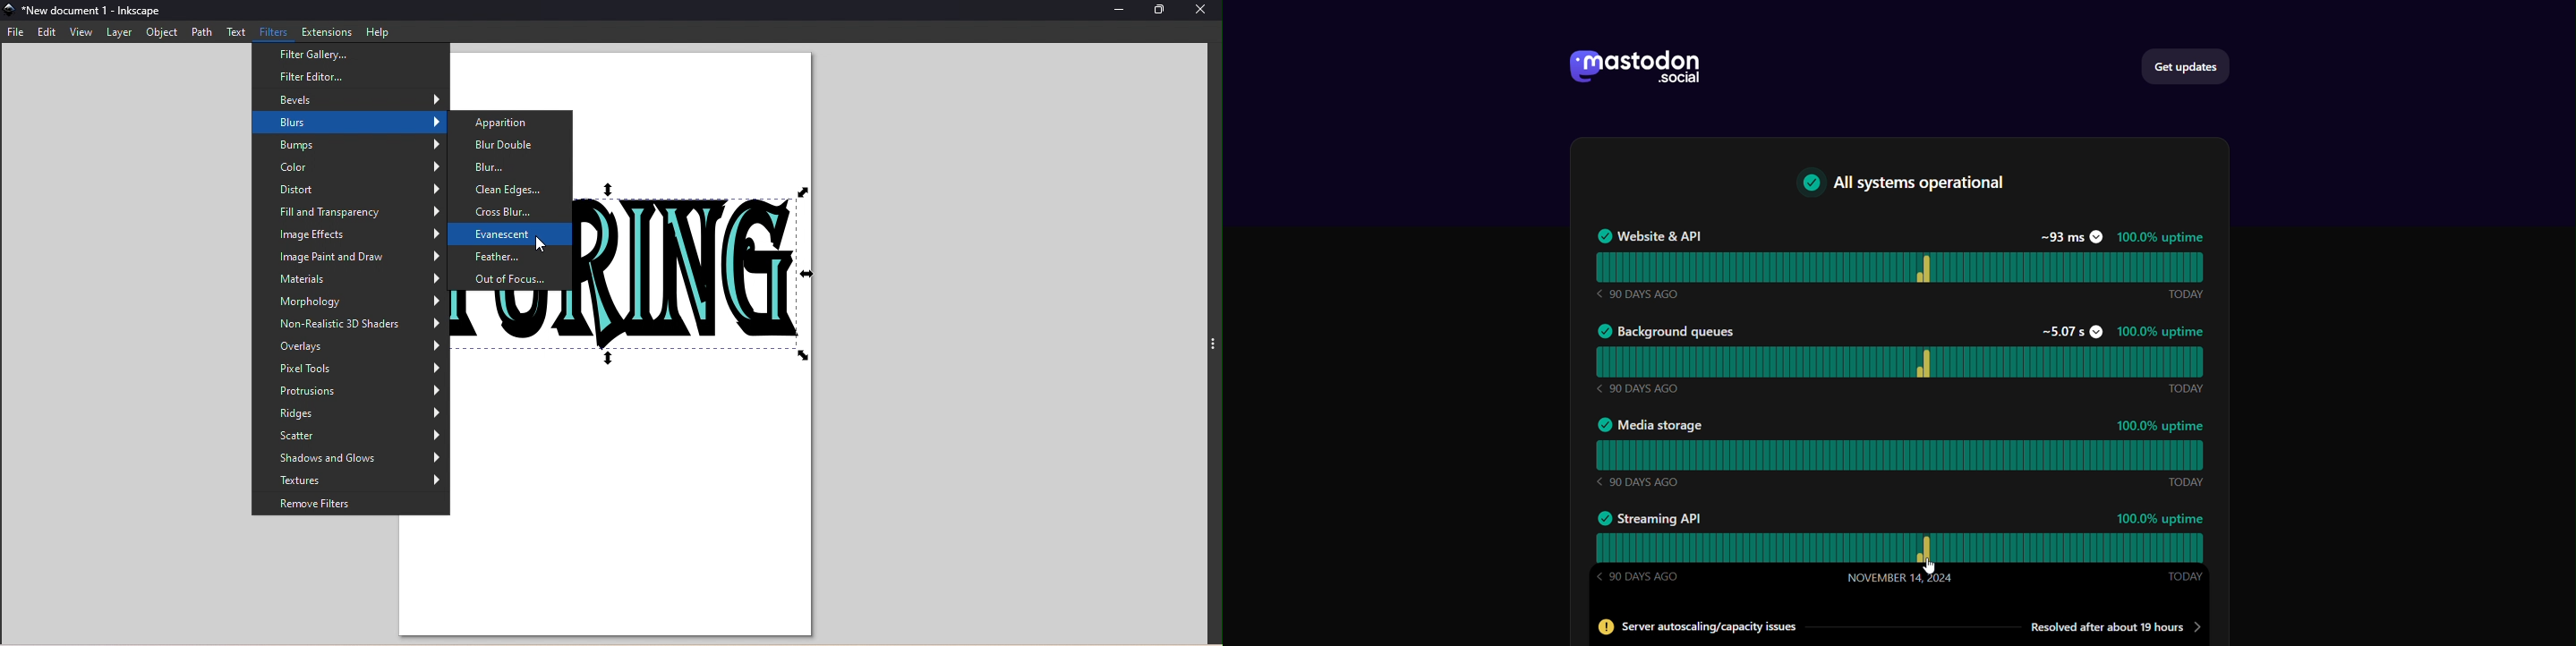  What do you see at coordinates (1908, 186) in the screenshot?
I see `text` at bounding box center [1908, 186].